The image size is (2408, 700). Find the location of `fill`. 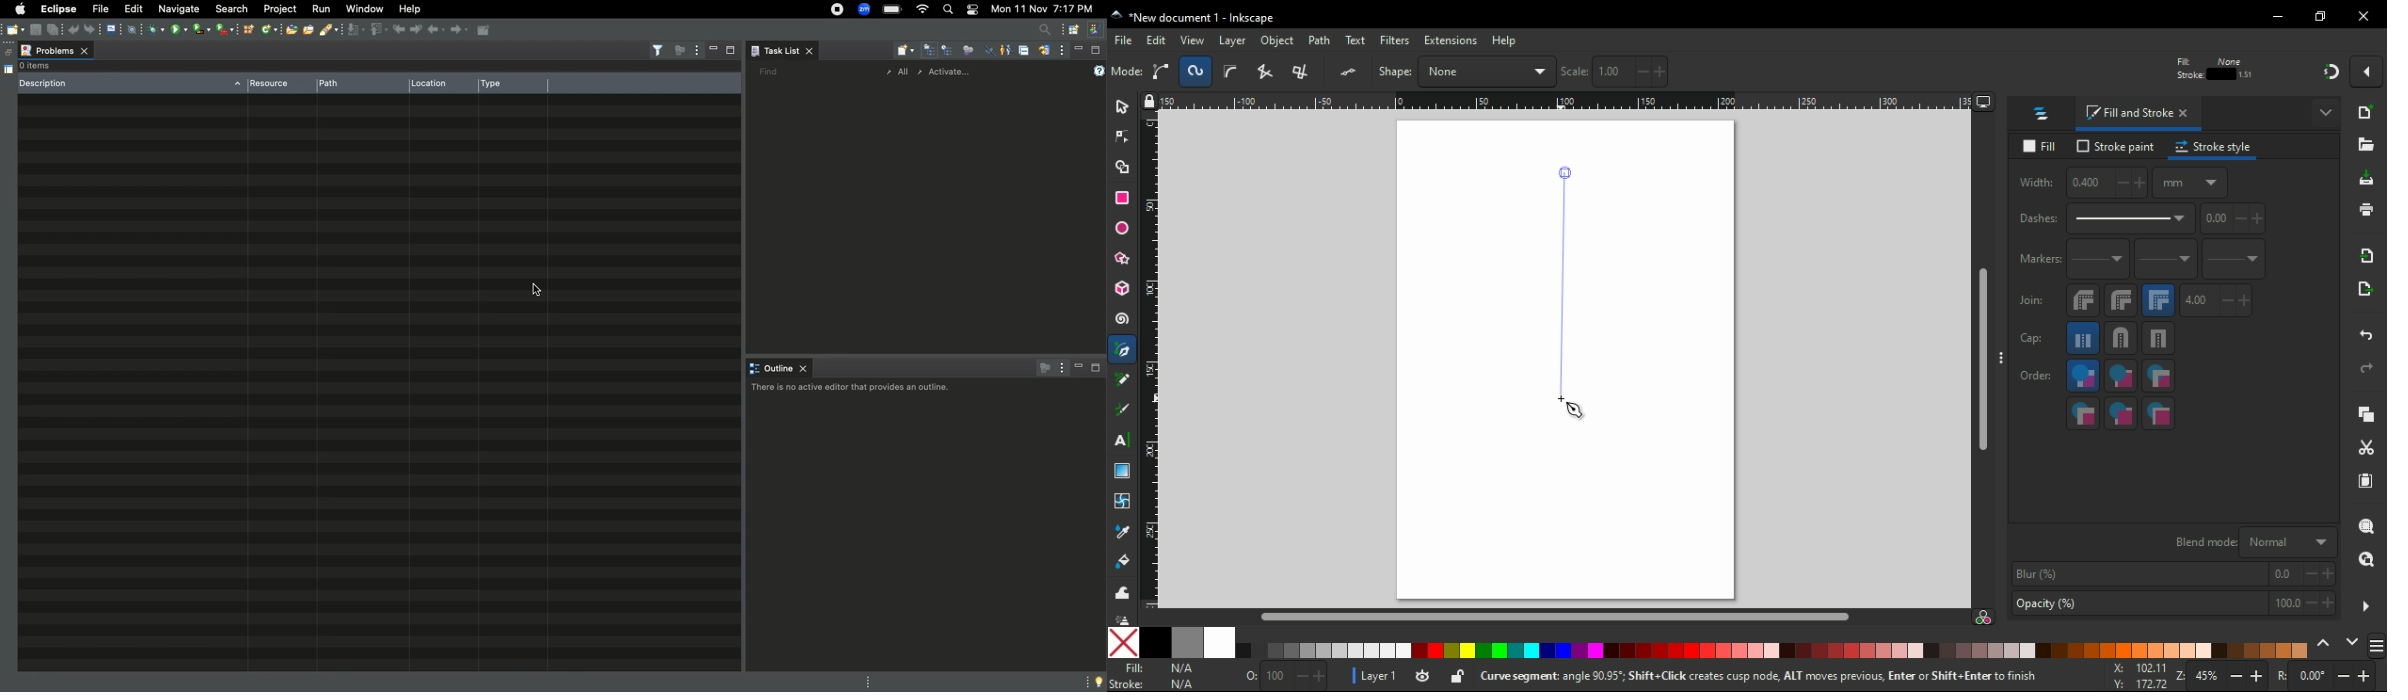

fill is located at coordinates (2043, 147).